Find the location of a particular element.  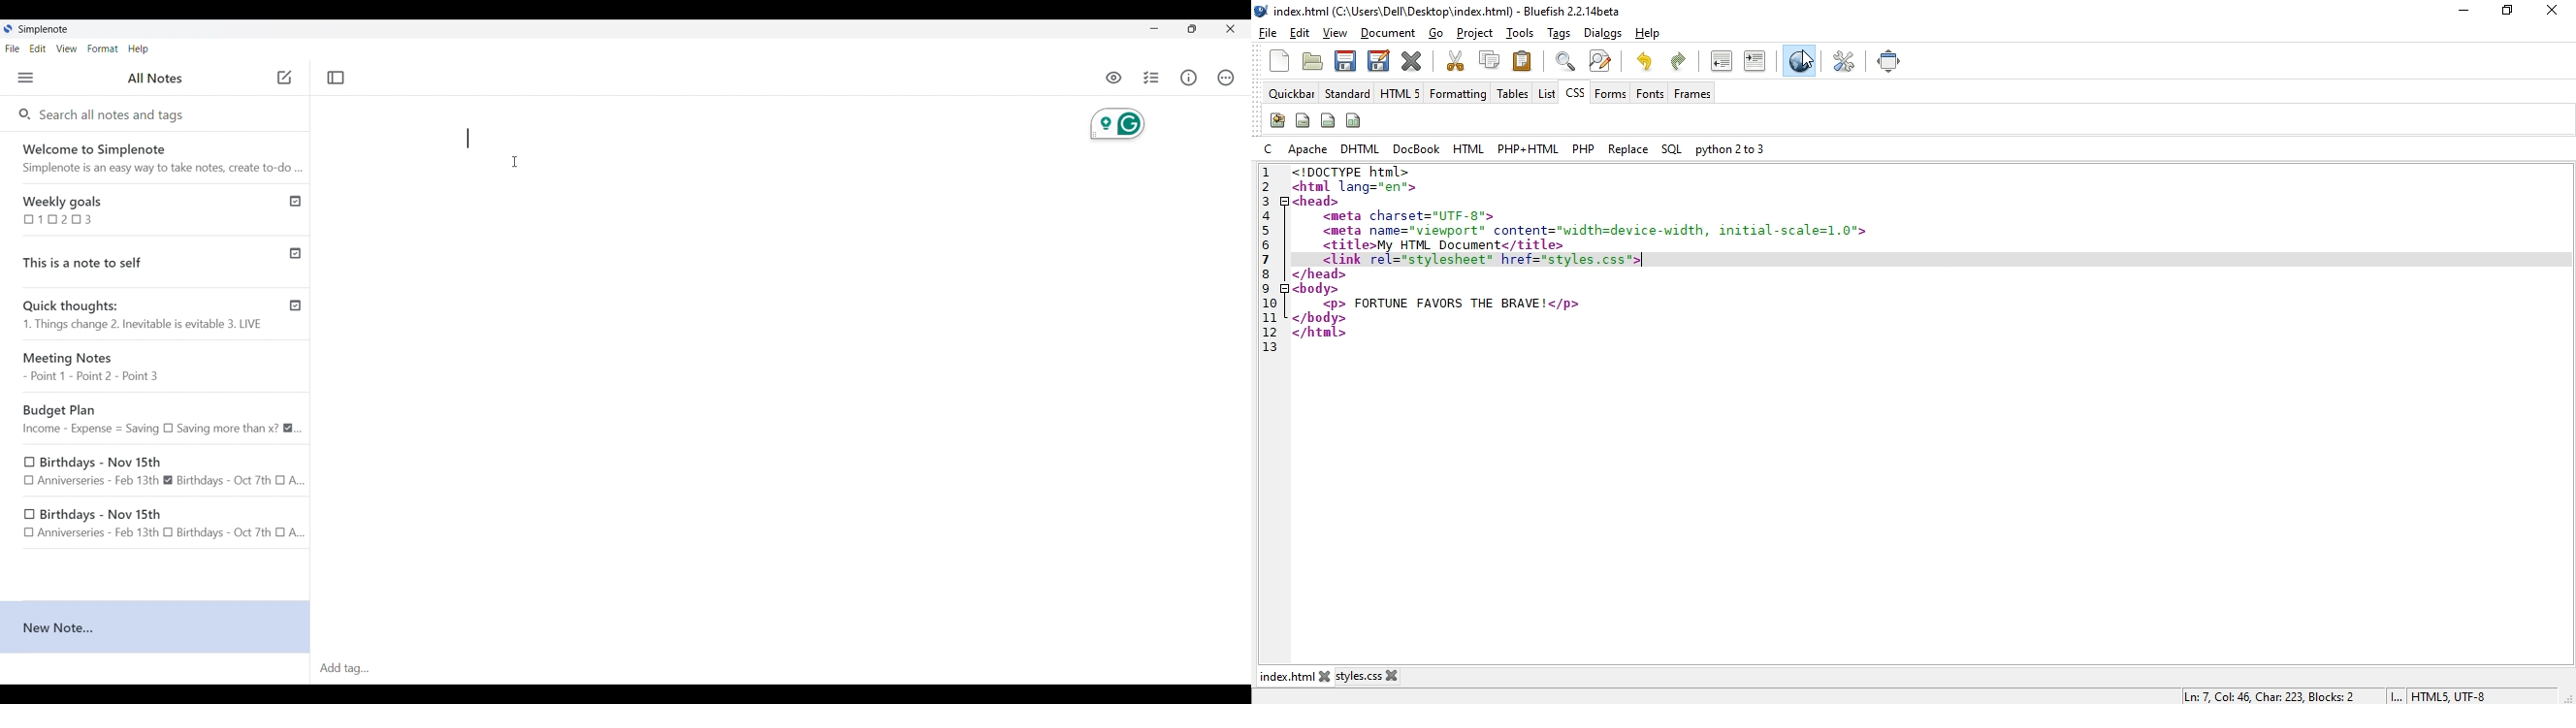

Insert checklist is located at coordinates (1153, 78).